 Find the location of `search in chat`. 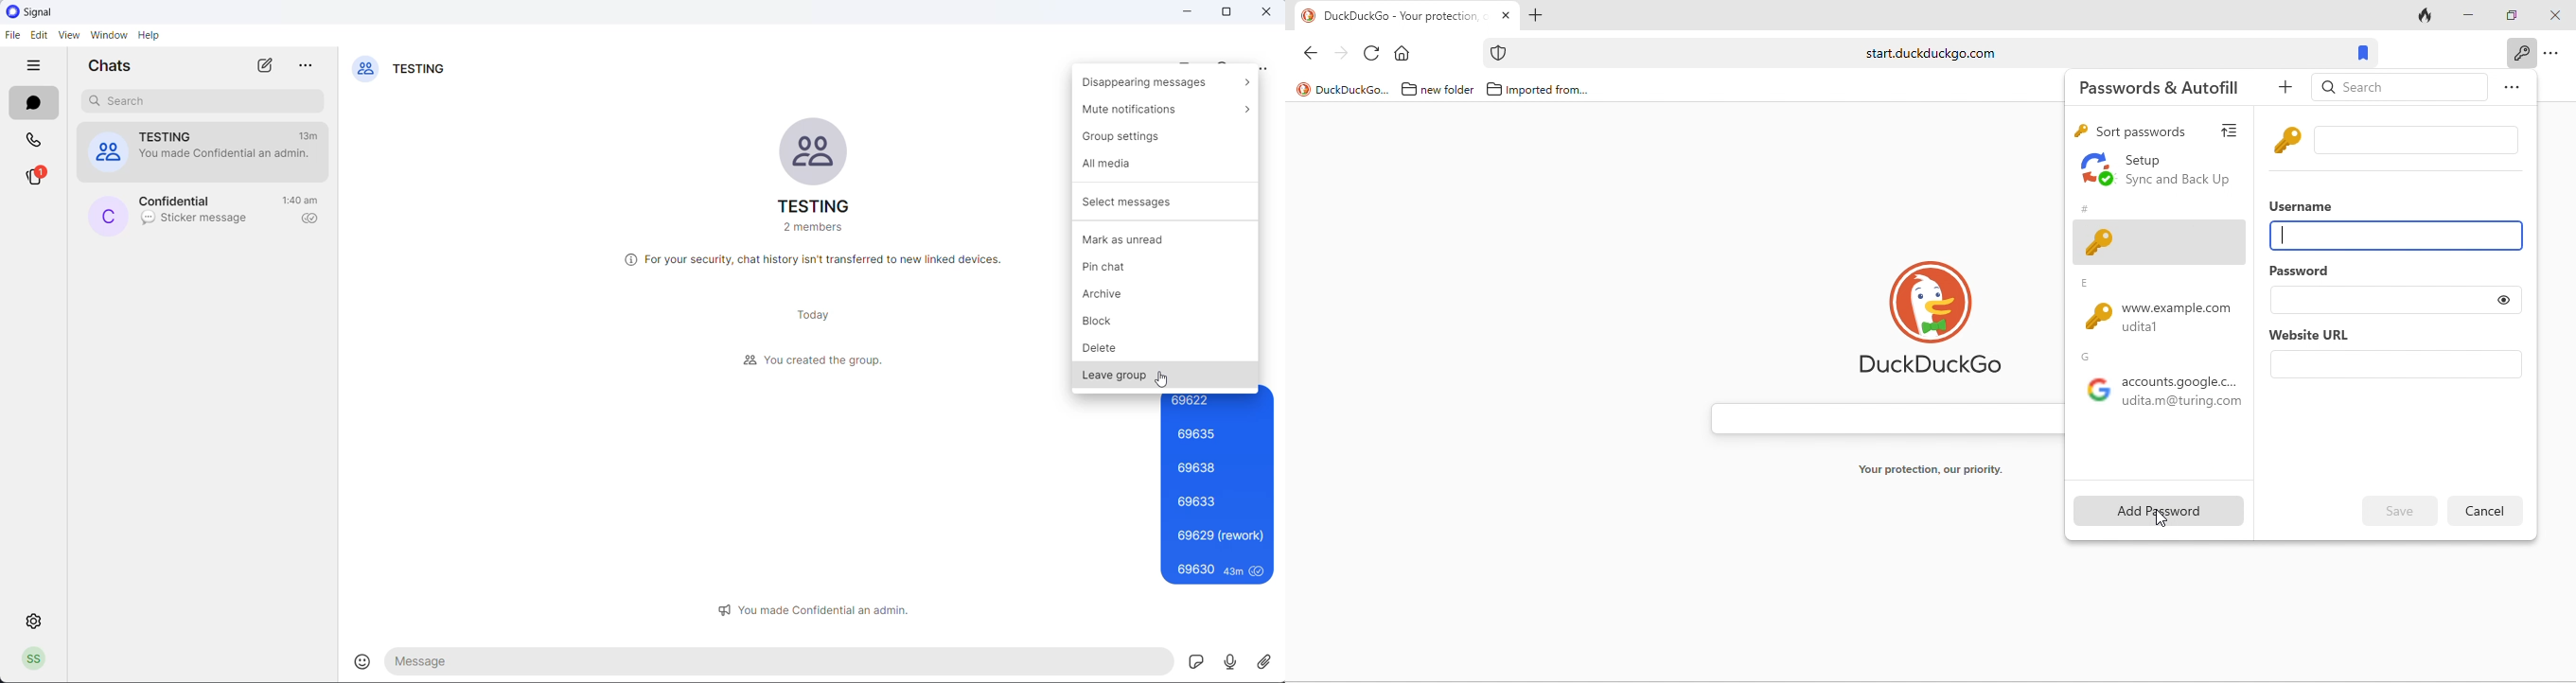

search in chat is located at coordinates (1227, 62).